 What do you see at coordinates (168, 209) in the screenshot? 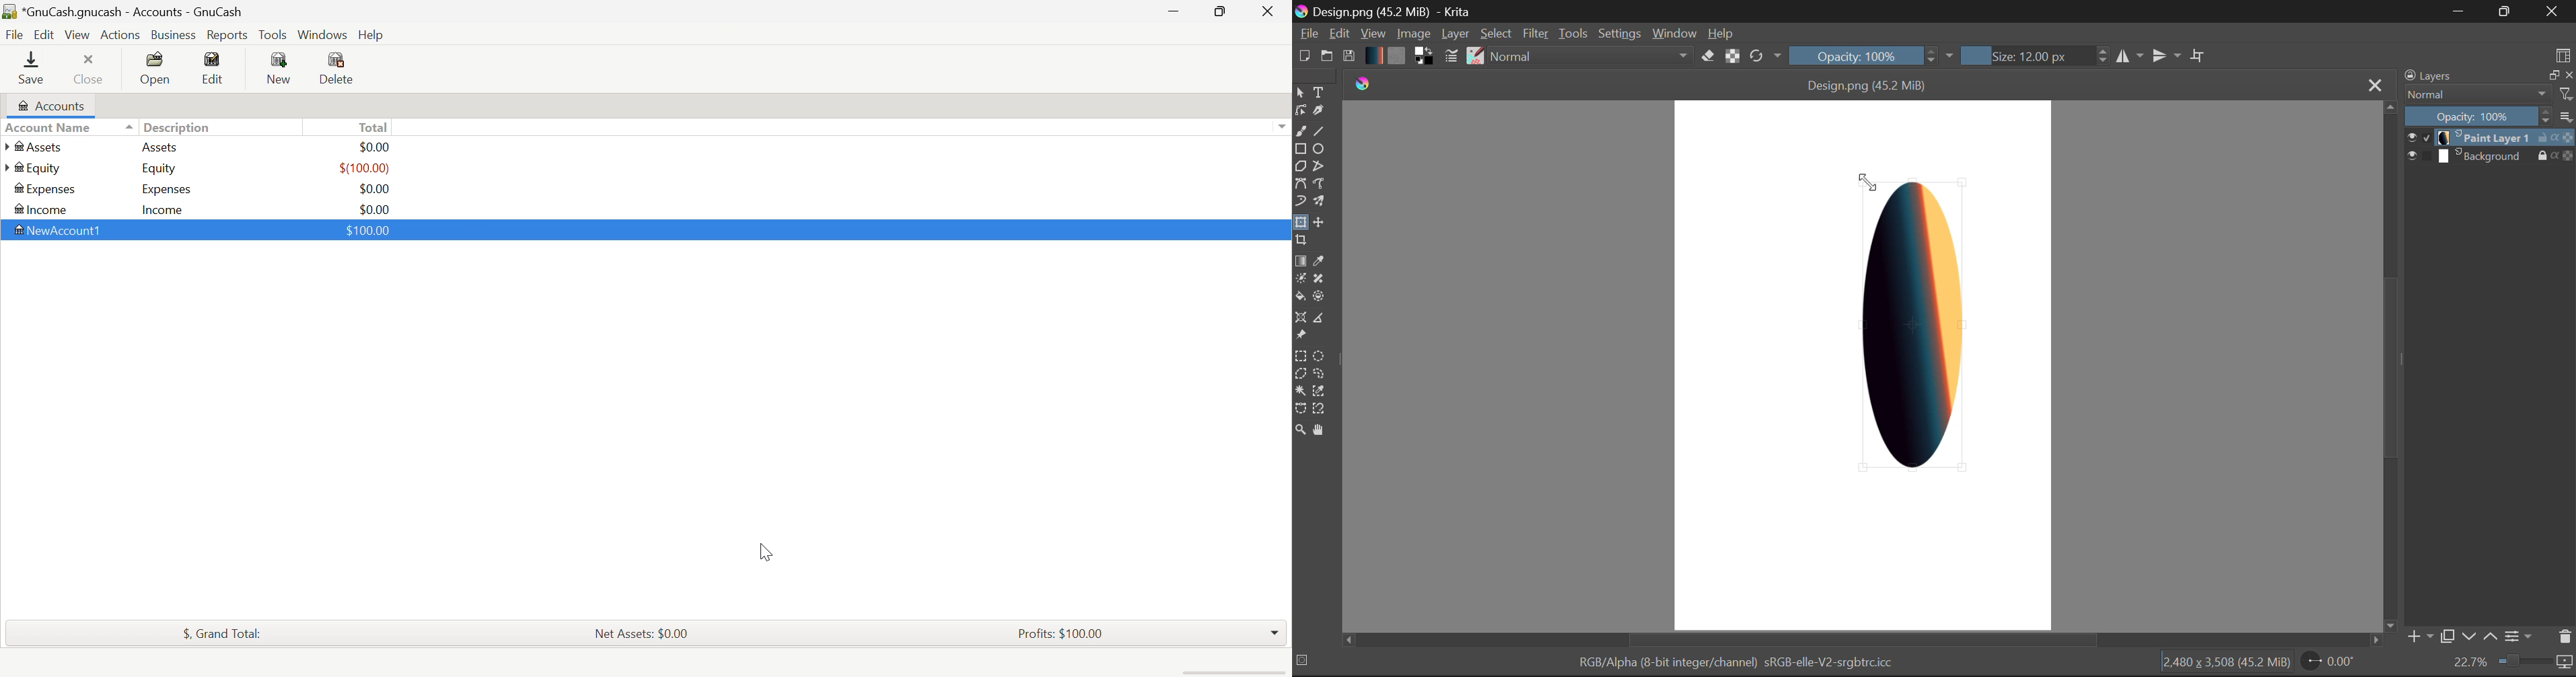
I see `Income` at bounding box center [168, 209].